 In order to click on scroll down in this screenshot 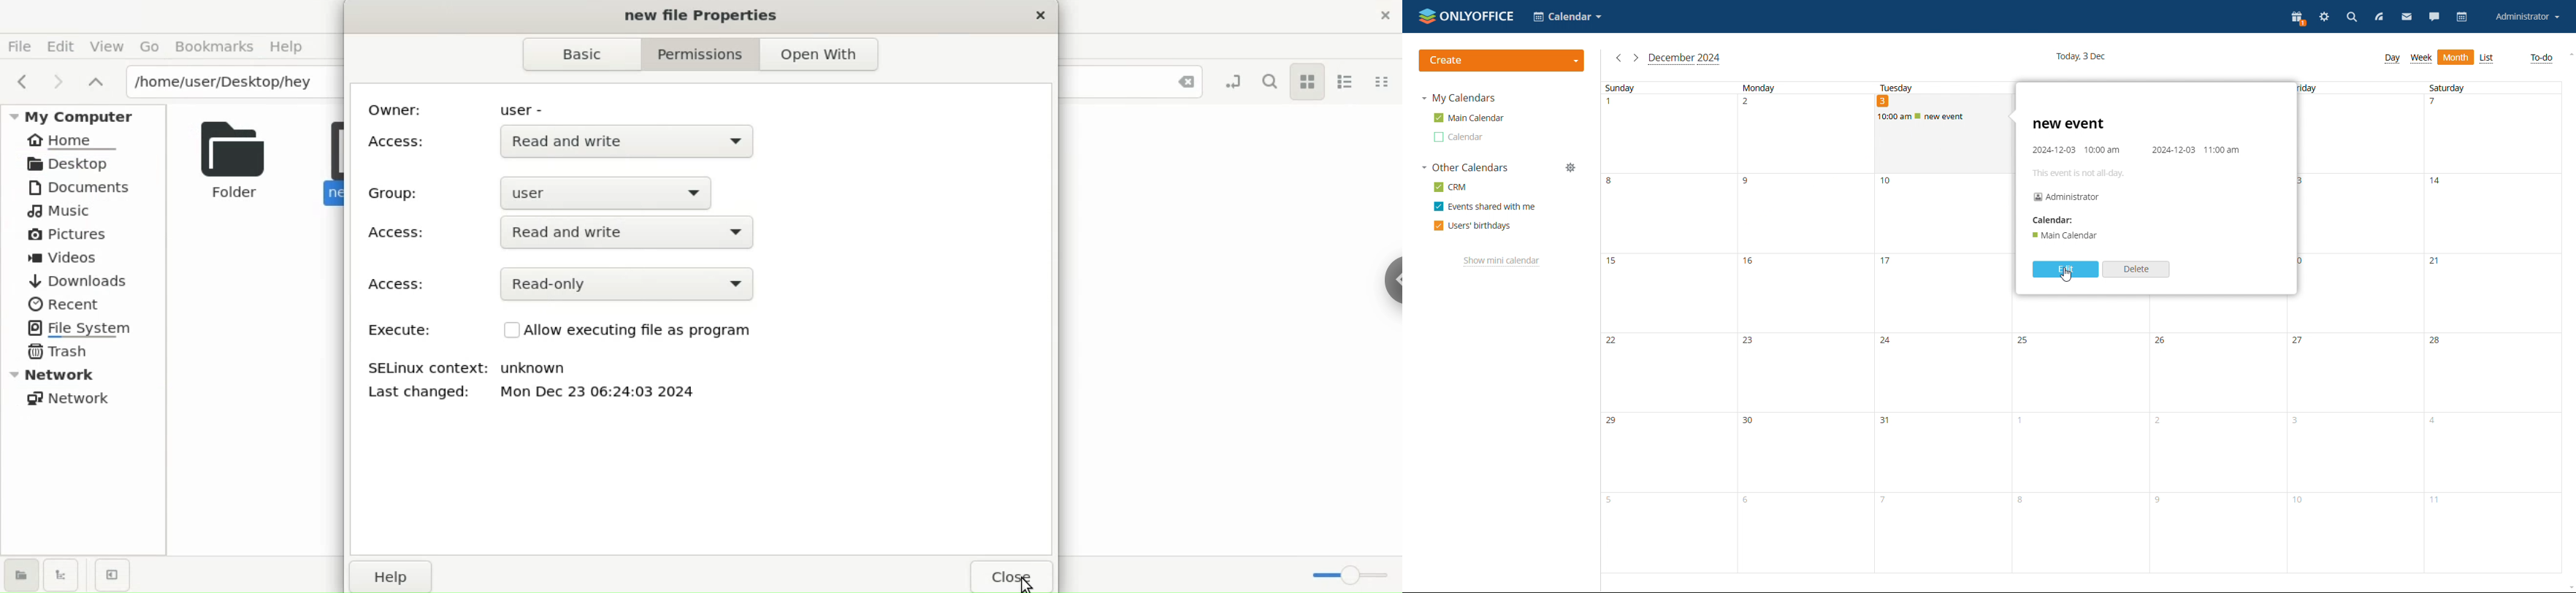, I will do `click(2569, 588)`.